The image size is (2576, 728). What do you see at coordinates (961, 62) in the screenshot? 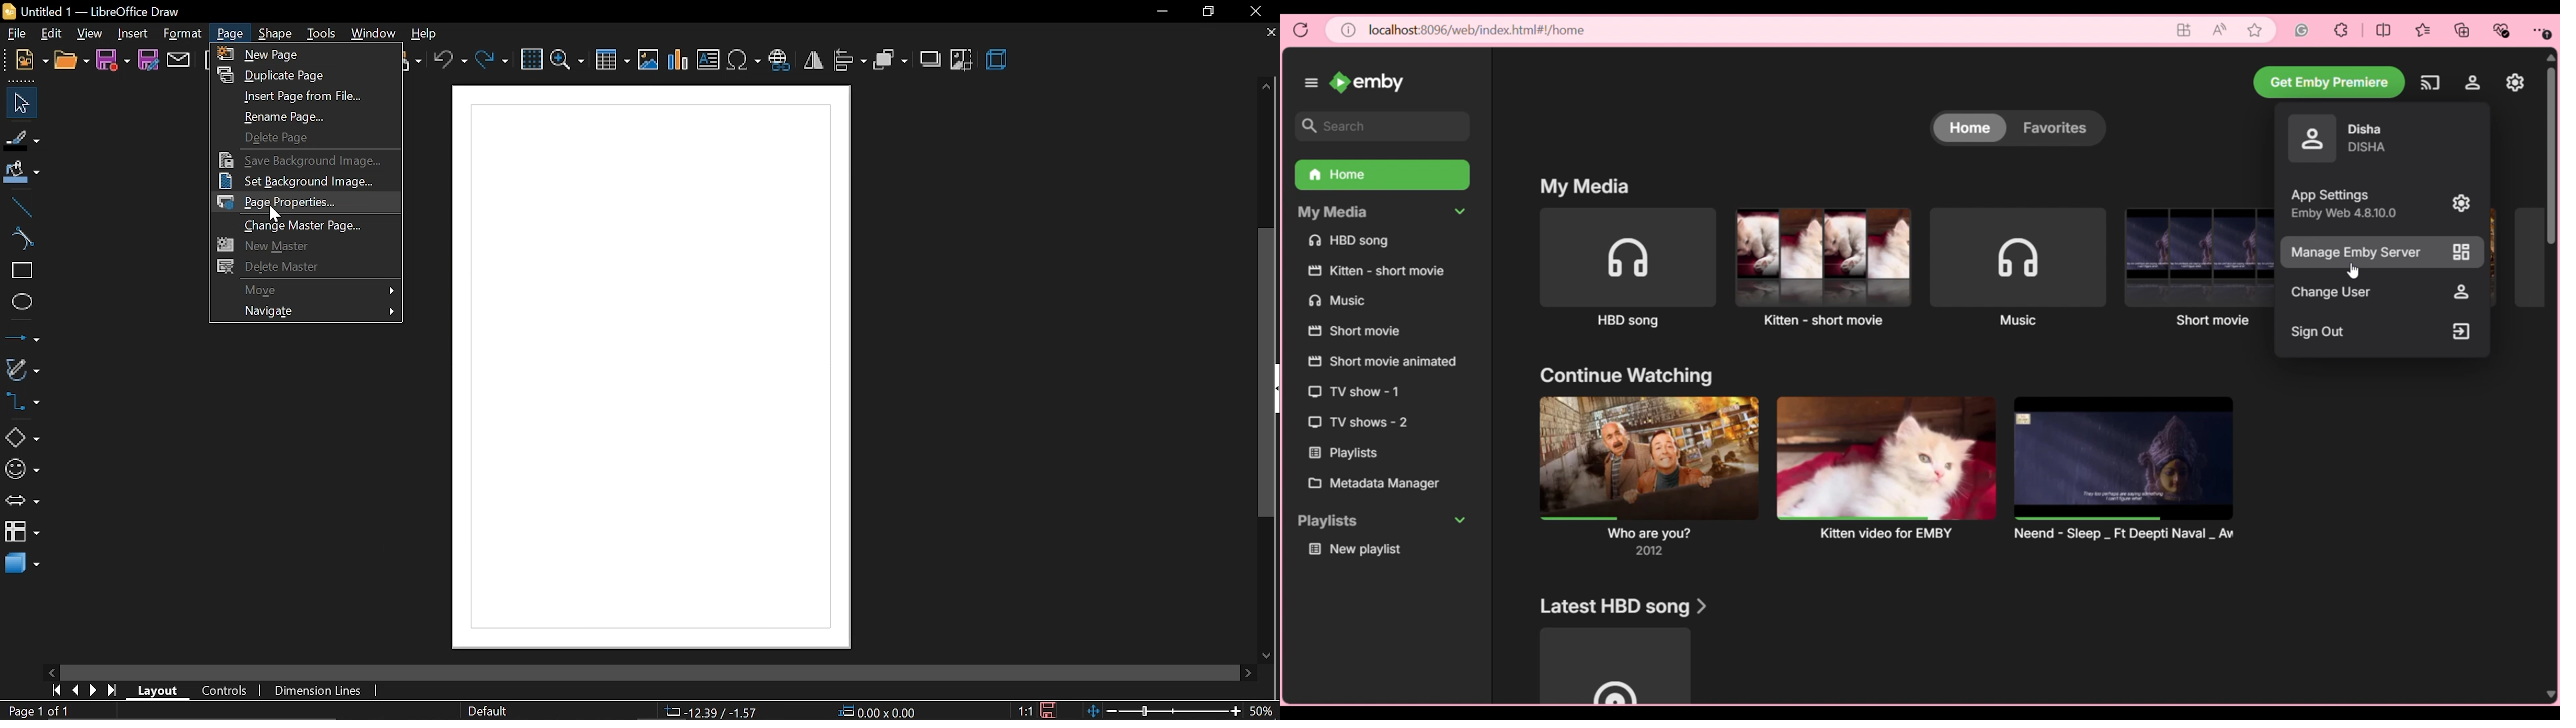
I see `crop` at bounding box center [961, 62].